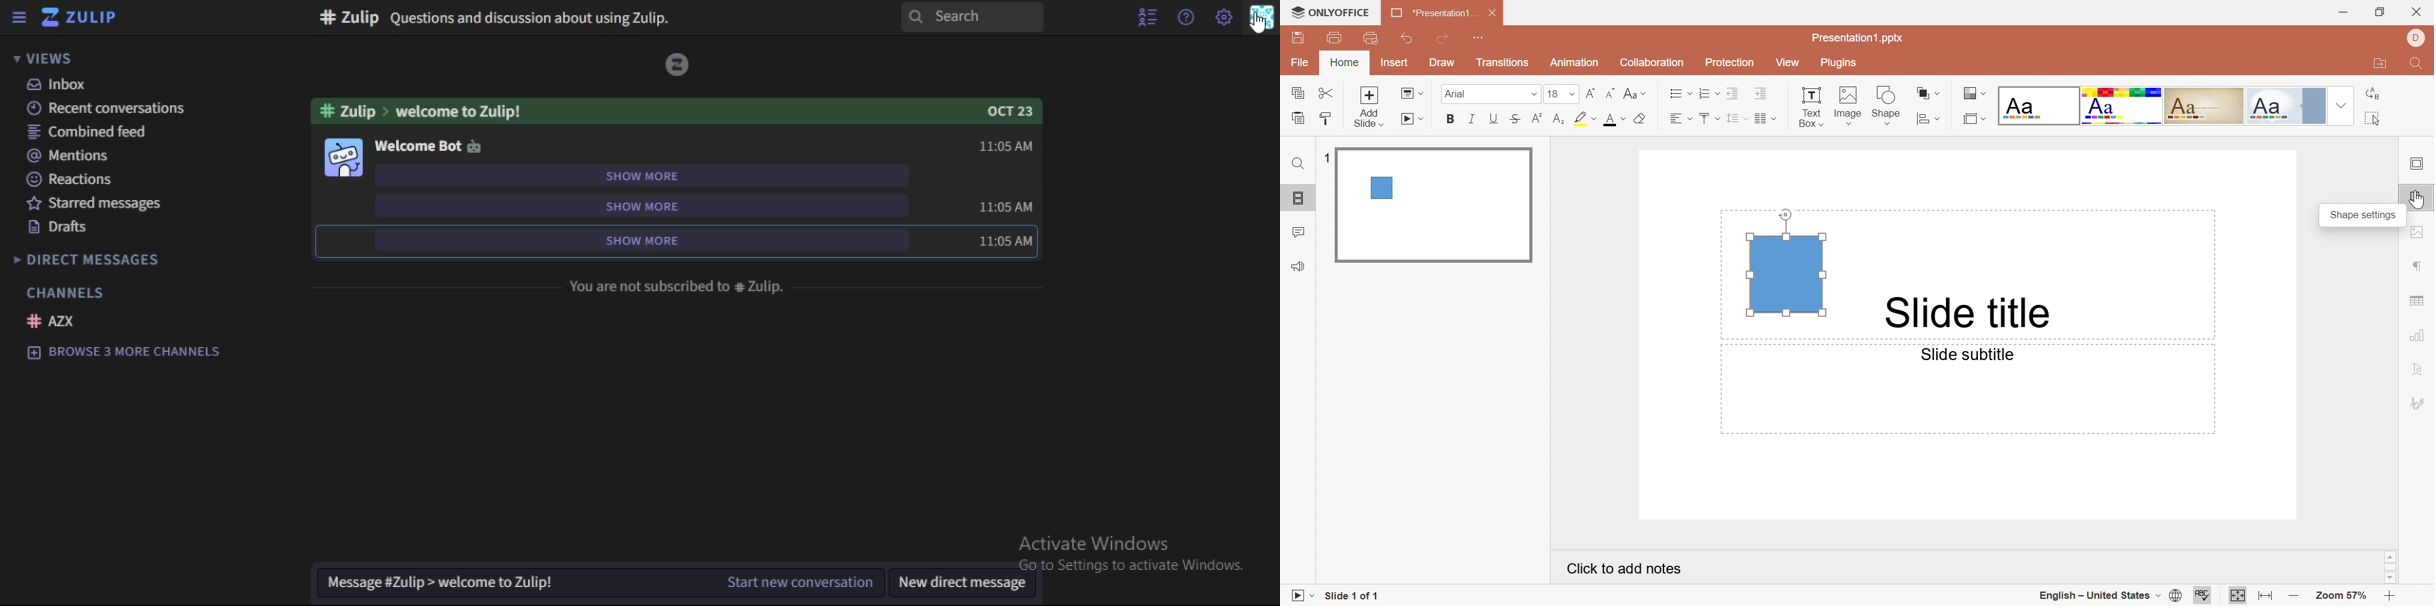 This screenshot has height=616, width=2436. I want to click on hamburger, so click(18, 19).